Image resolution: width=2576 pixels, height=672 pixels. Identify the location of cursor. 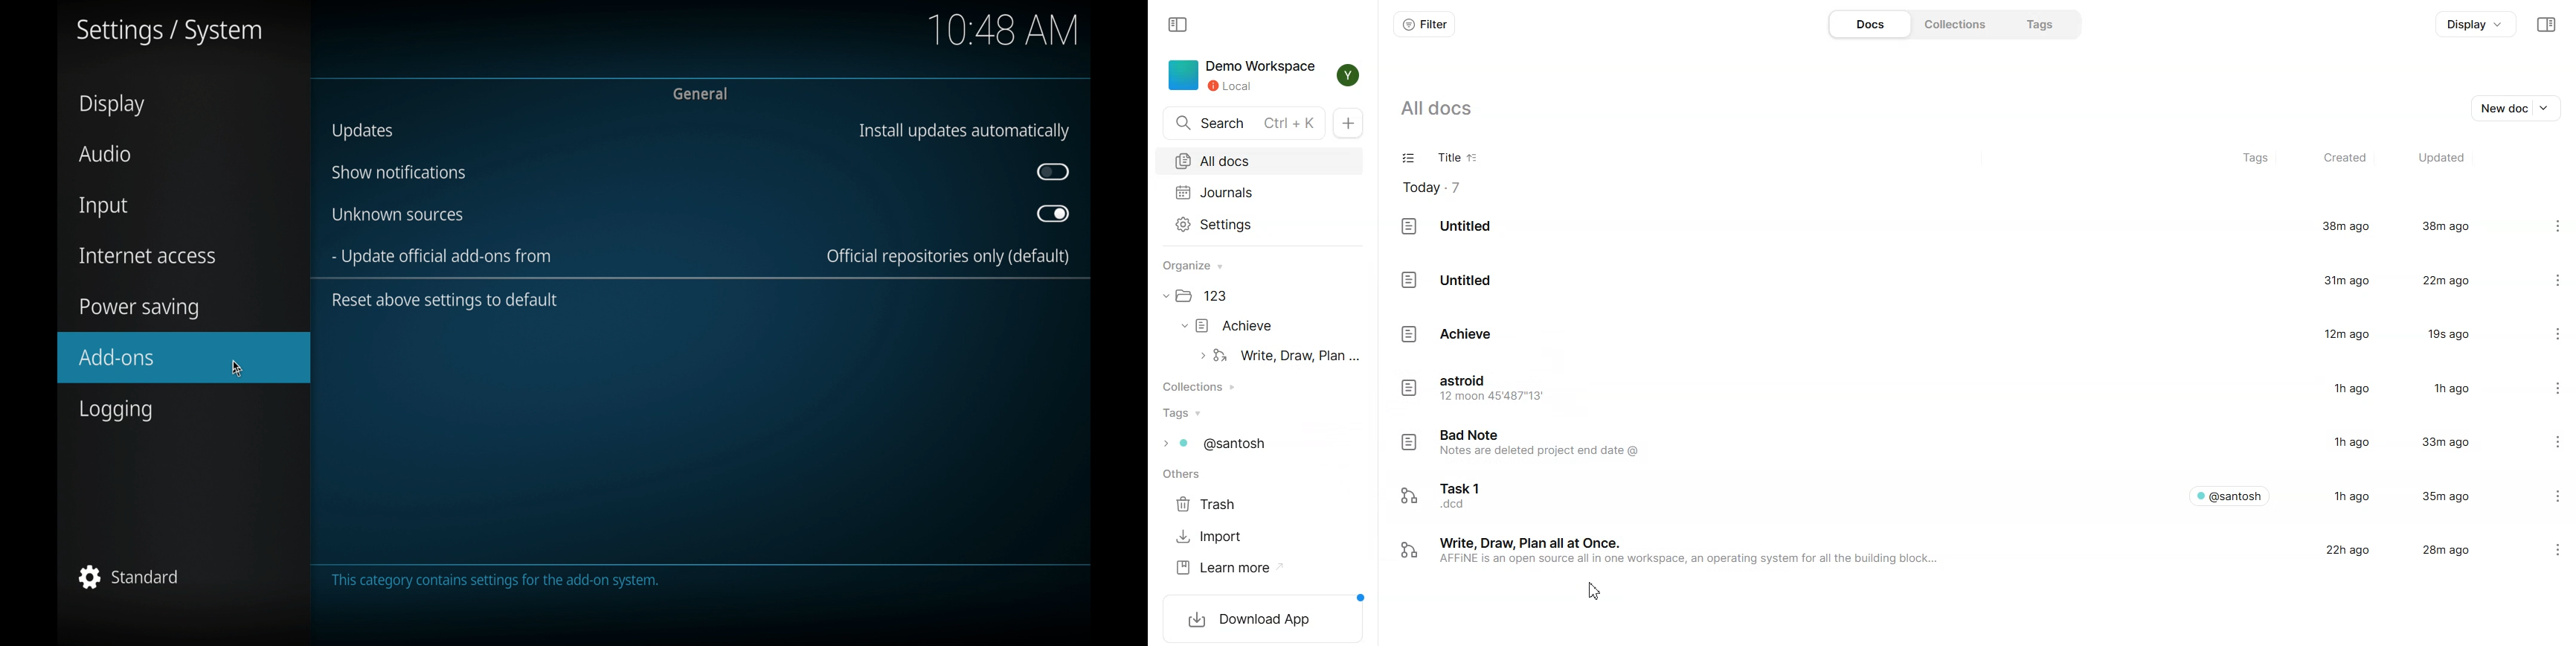
(237, 369).